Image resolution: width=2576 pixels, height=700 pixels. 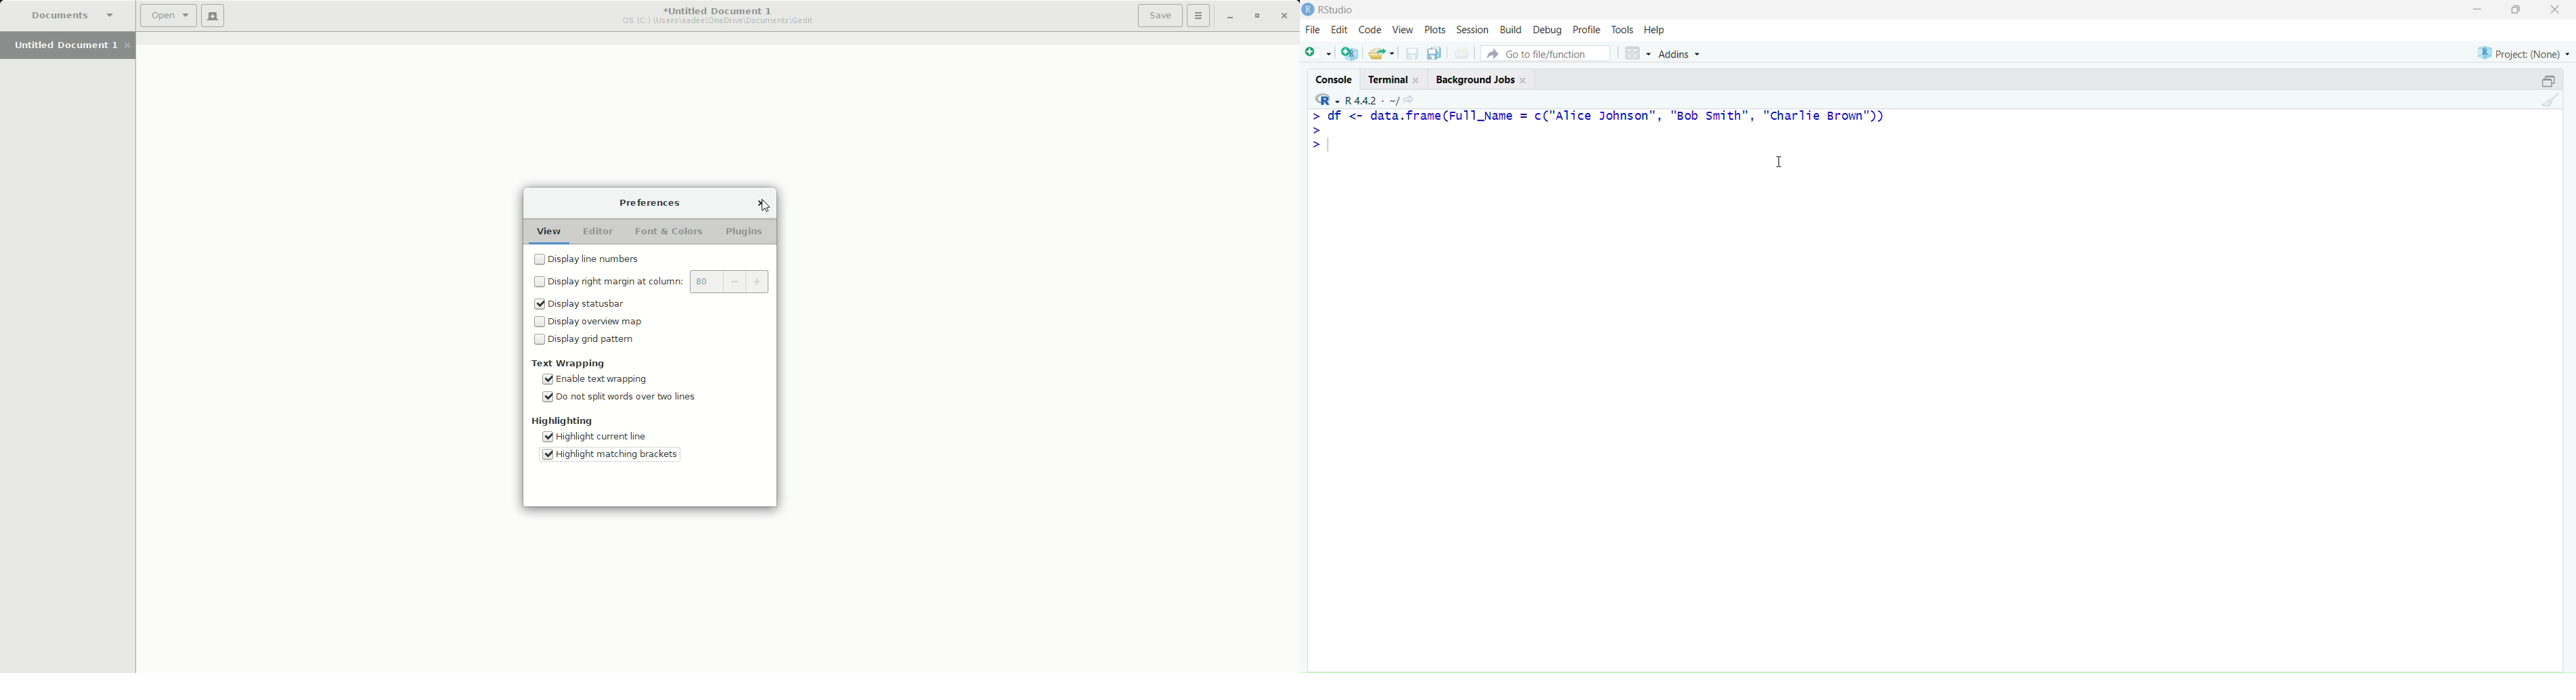 I want to click on View the current working directory, so click(x=1412, y=99).